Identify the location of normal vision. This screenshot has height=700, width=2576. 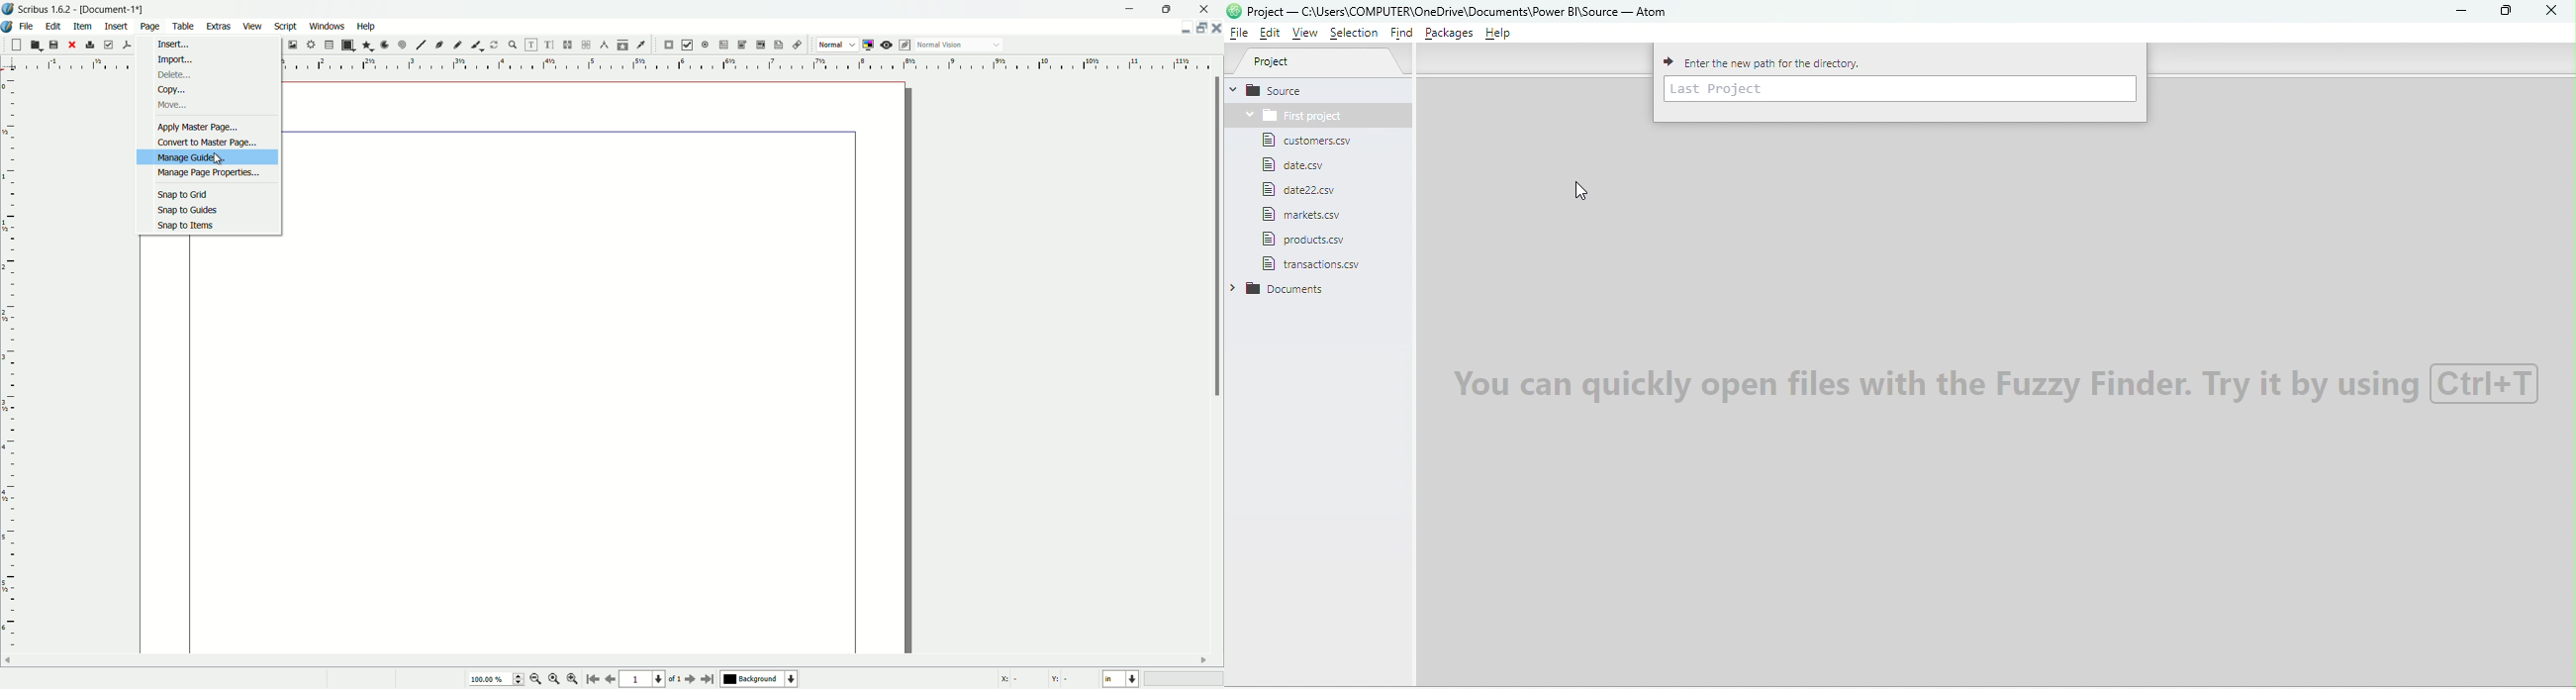
(941, 45).